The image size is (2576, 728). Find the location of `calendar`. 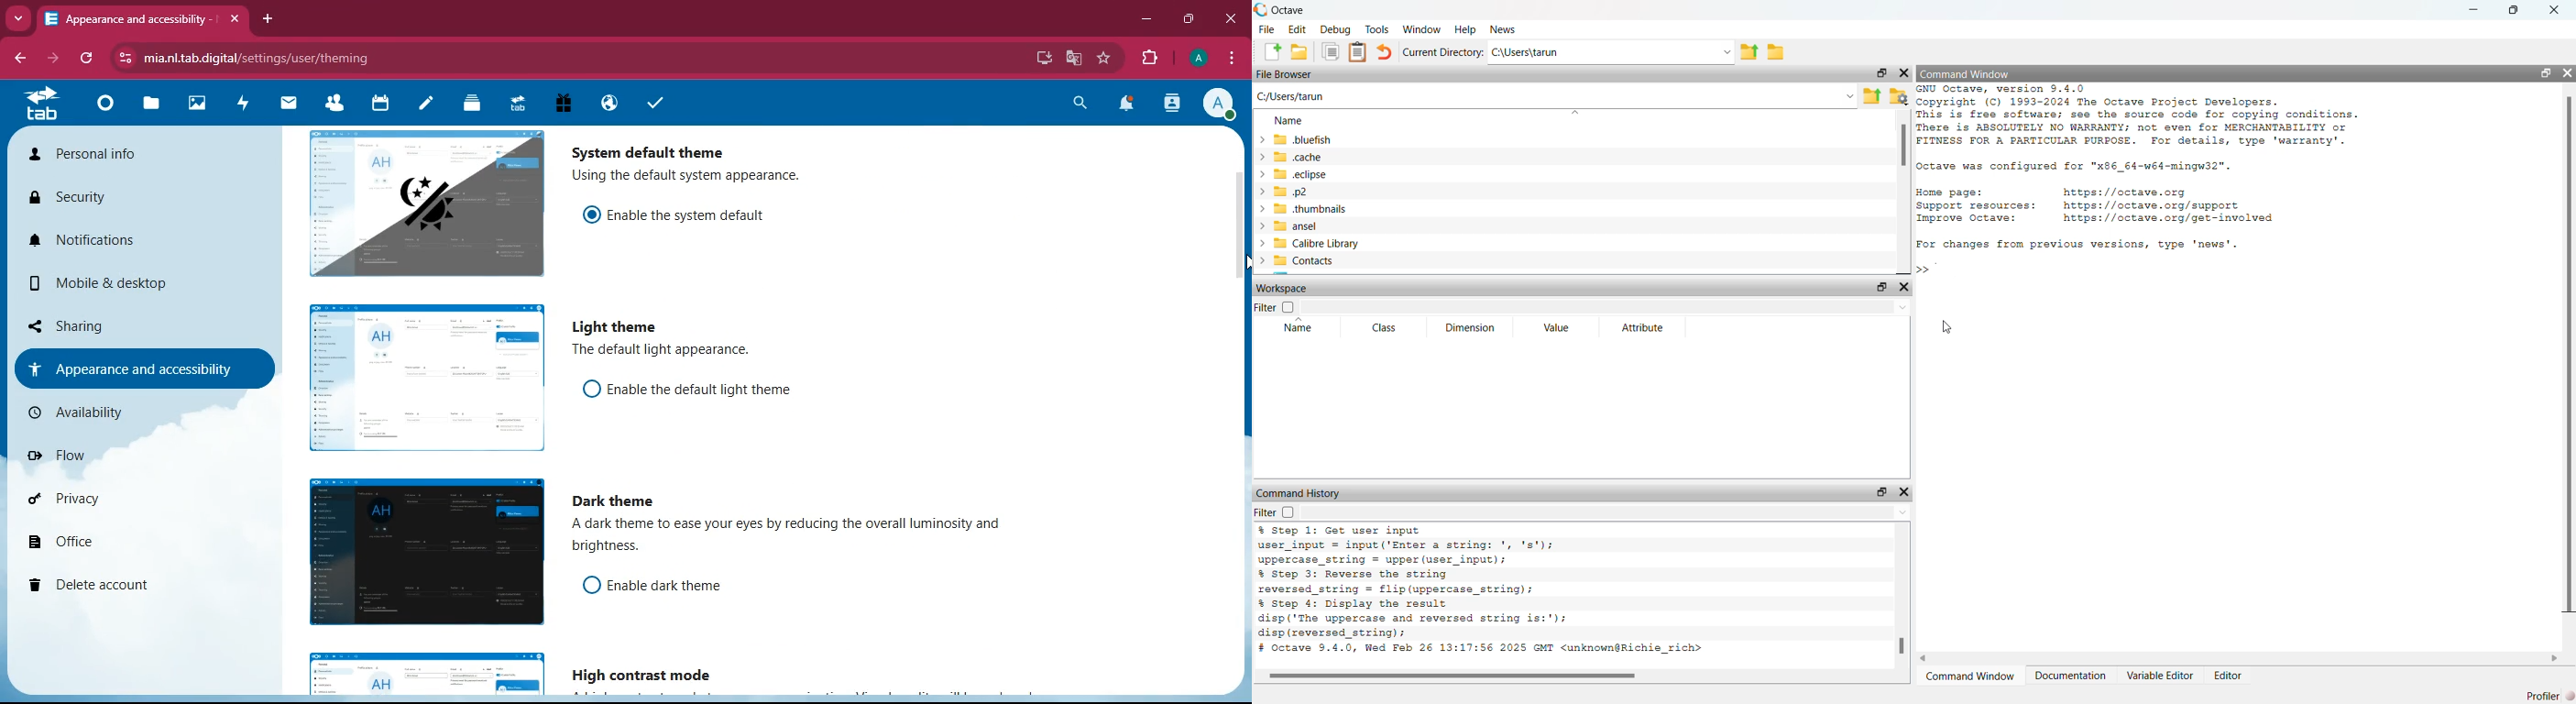

calendar is located at coordinates (380, 104).